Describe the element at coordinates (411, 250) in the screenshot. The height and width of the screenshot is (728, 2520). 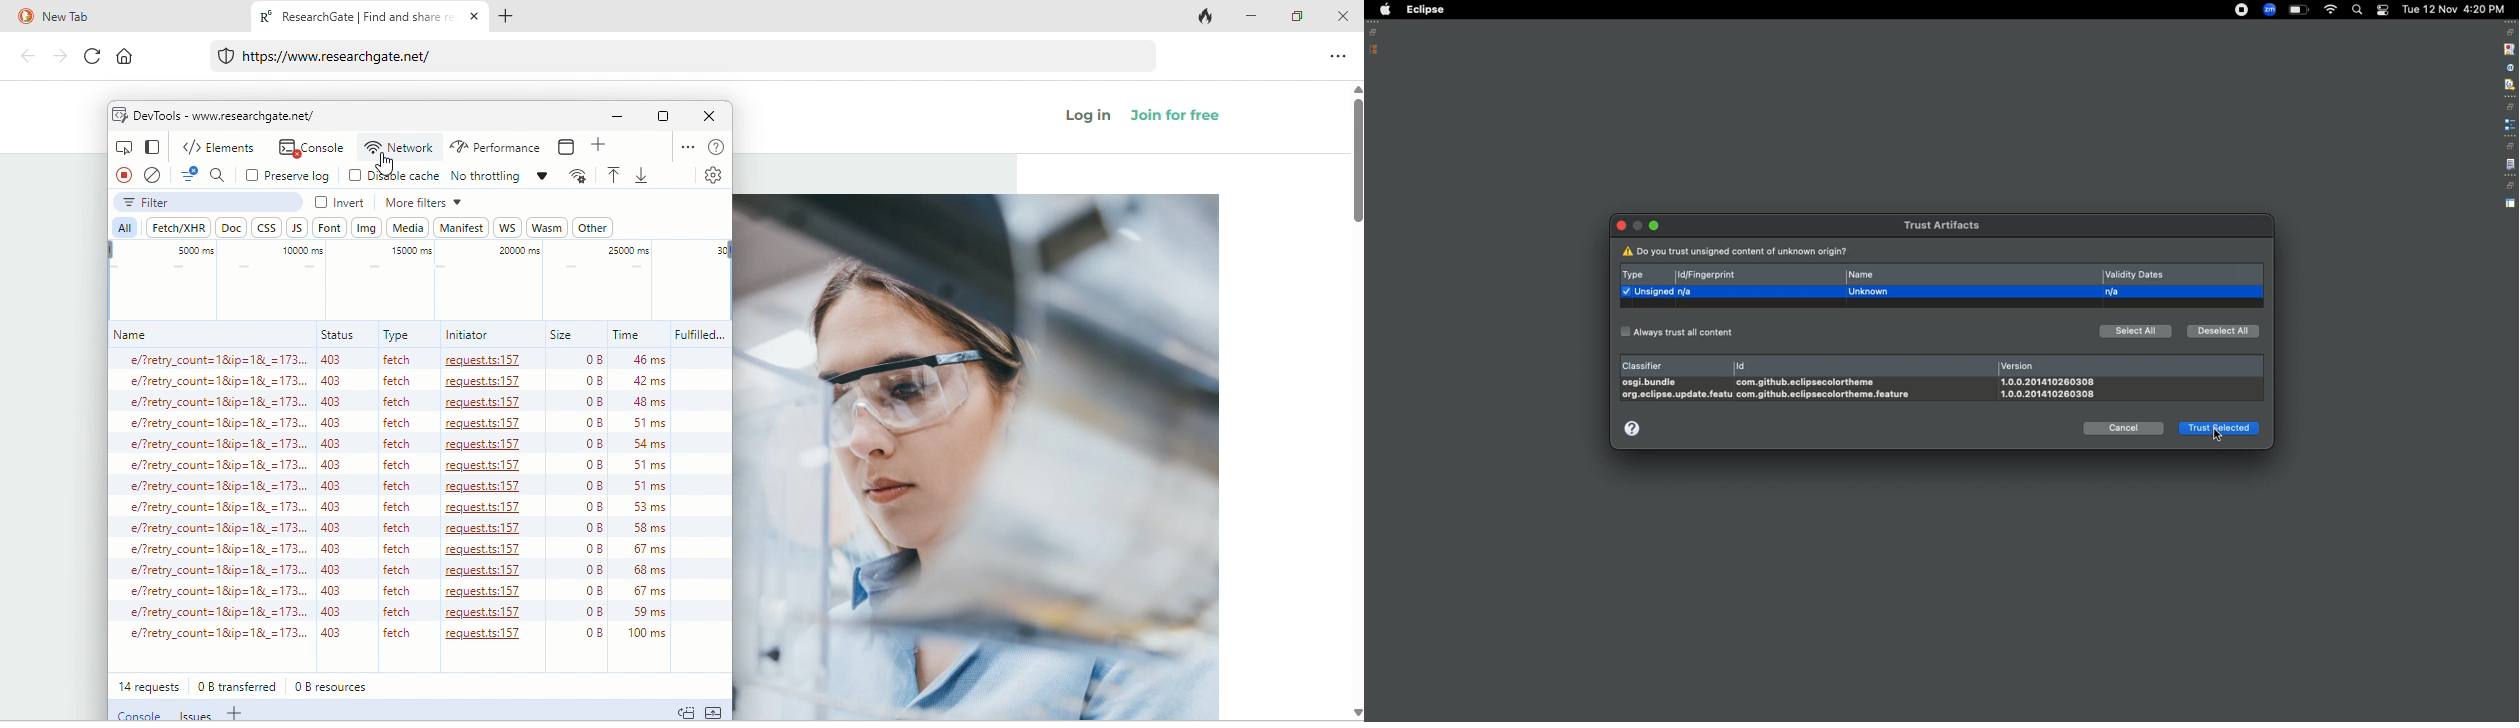
I see `15000 ms` at that location.